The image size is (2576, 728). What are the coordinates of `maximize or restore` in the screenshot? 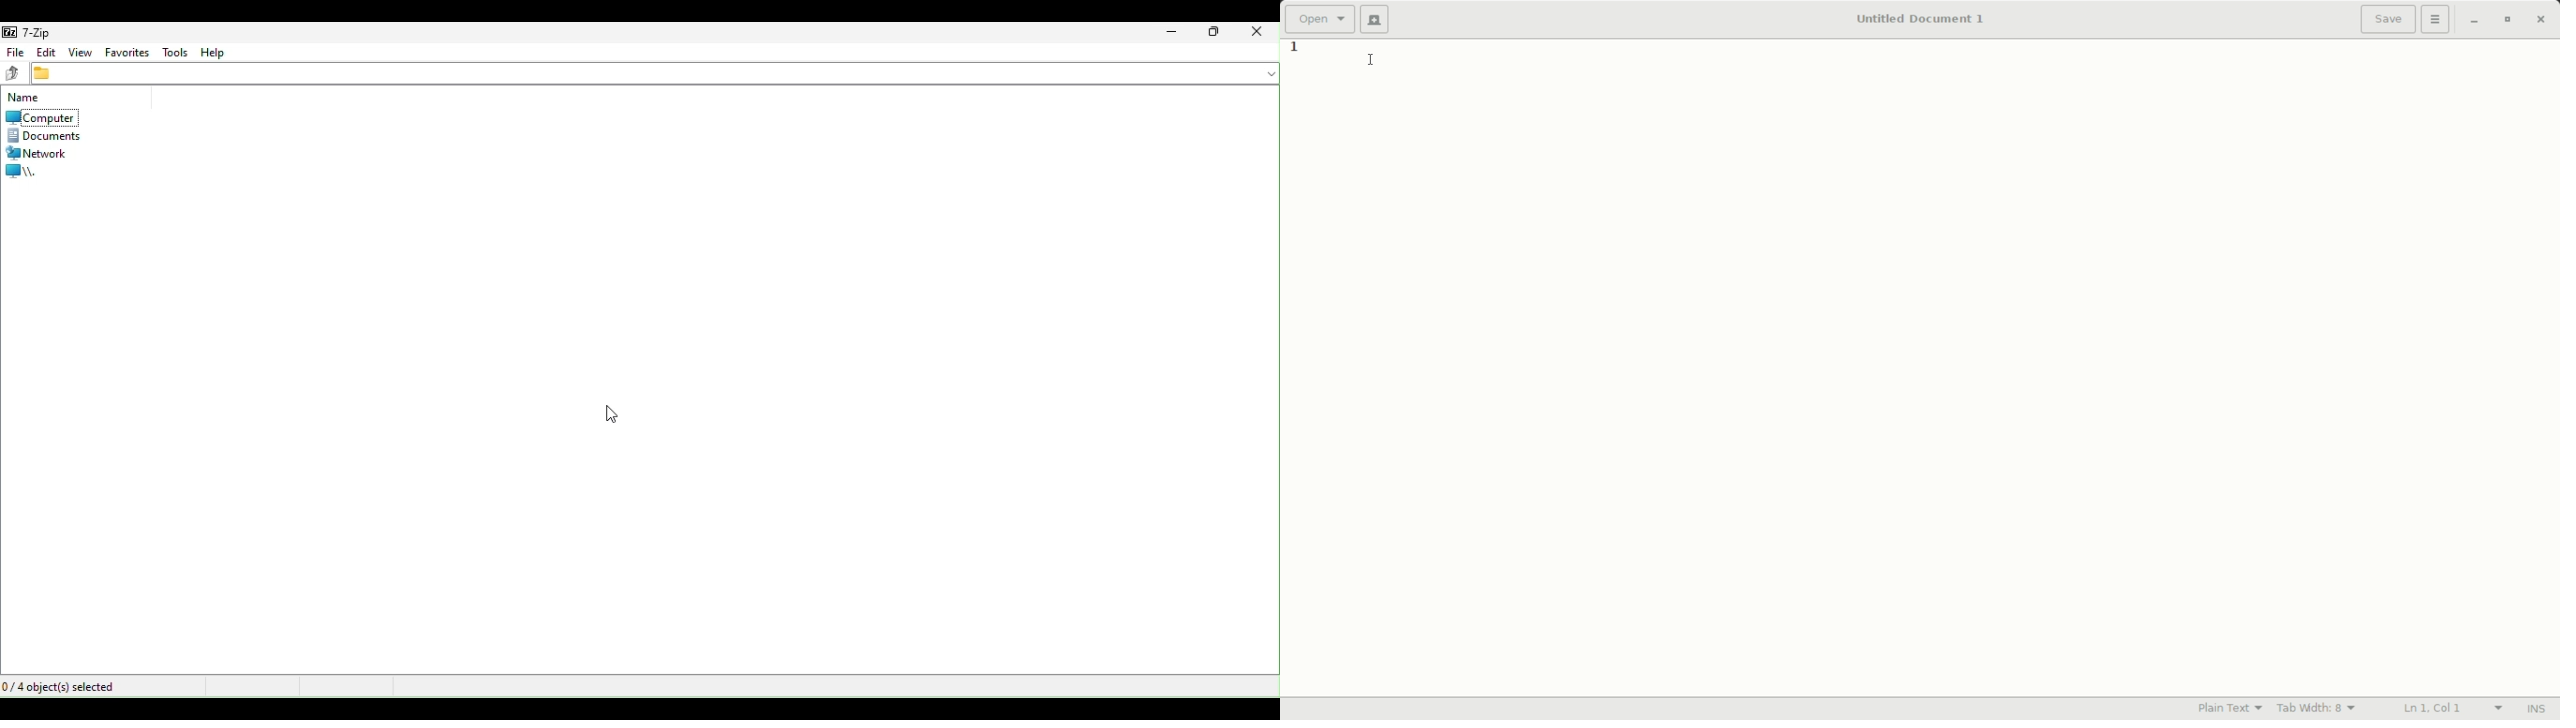 It's located at (2511, 21).